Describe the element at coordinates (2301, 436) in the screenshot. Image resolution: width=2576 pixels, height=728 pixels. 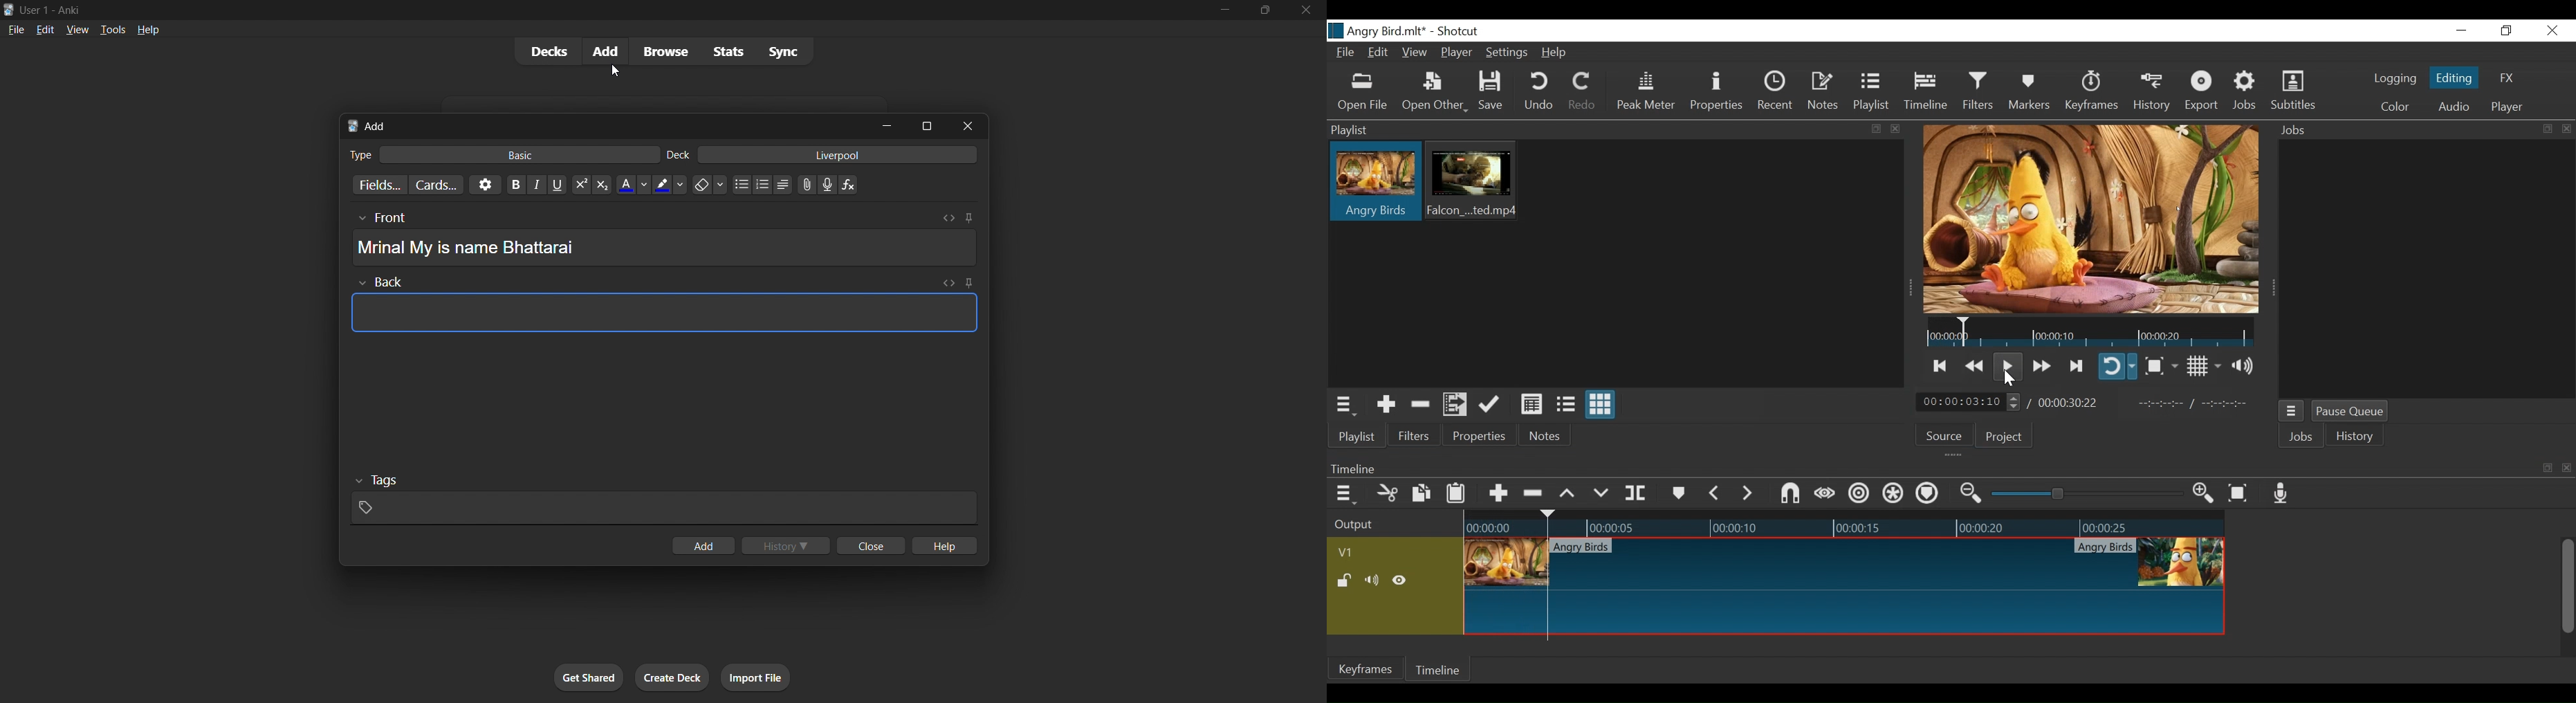
I see `Jobs` at that location.